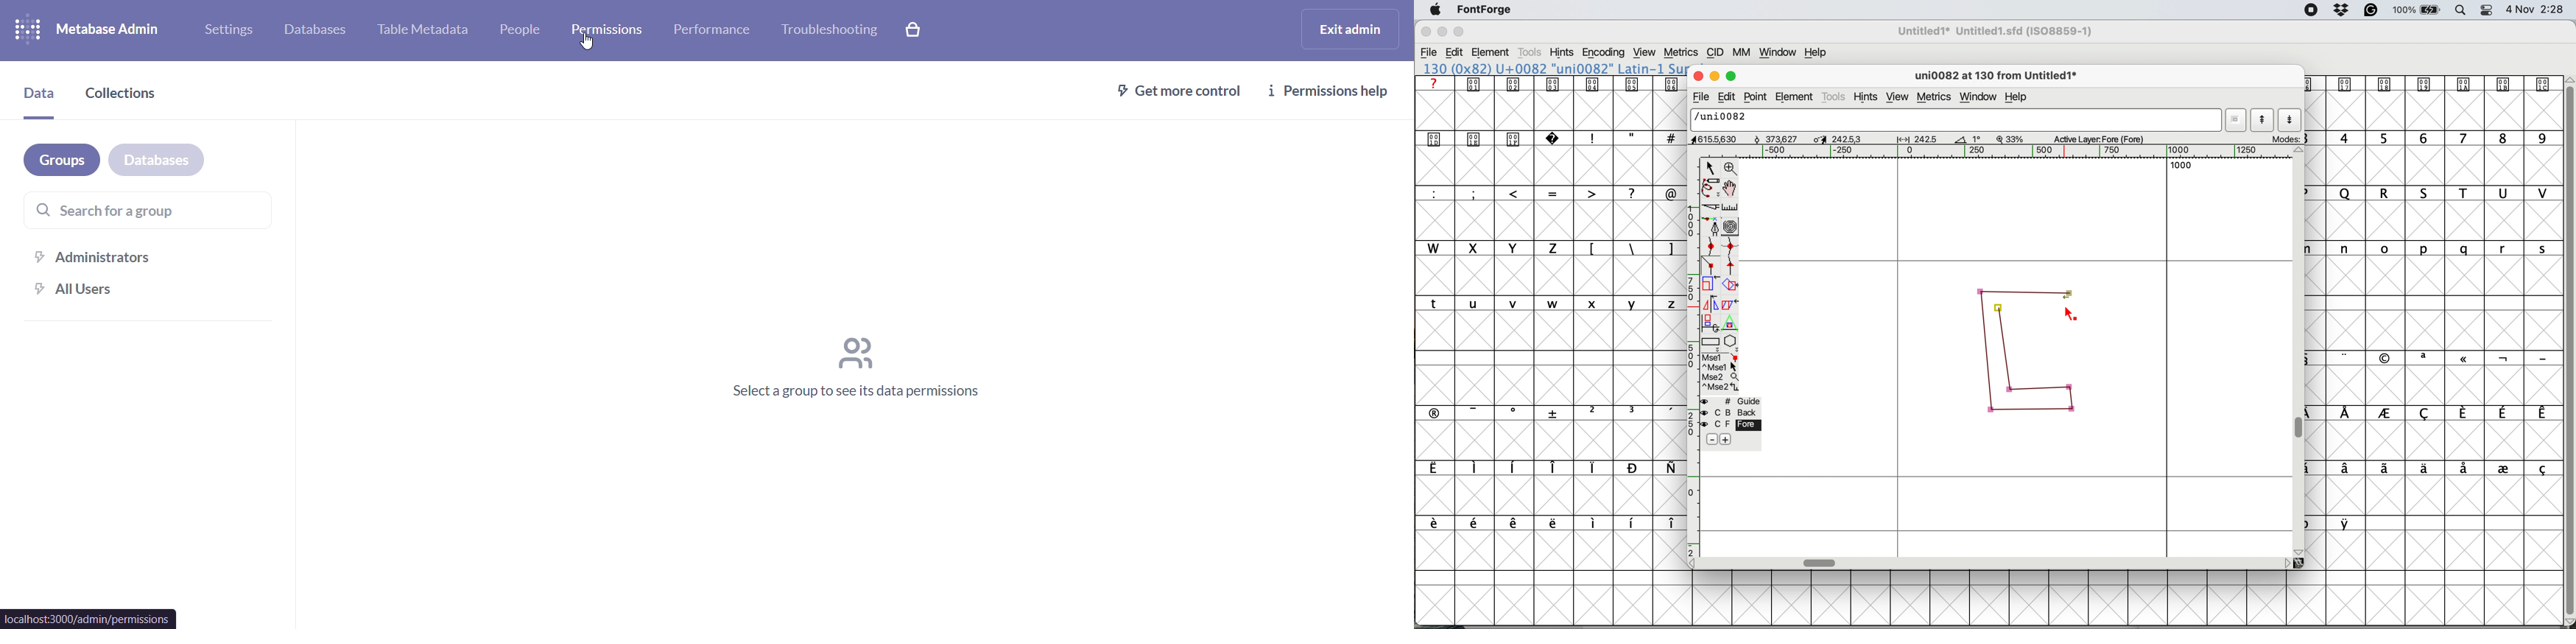 The width and height of the screenshot is (2576, 644). Describe the element at coordinates (1455, 53) in the screenshot. I see `edit` at that location.